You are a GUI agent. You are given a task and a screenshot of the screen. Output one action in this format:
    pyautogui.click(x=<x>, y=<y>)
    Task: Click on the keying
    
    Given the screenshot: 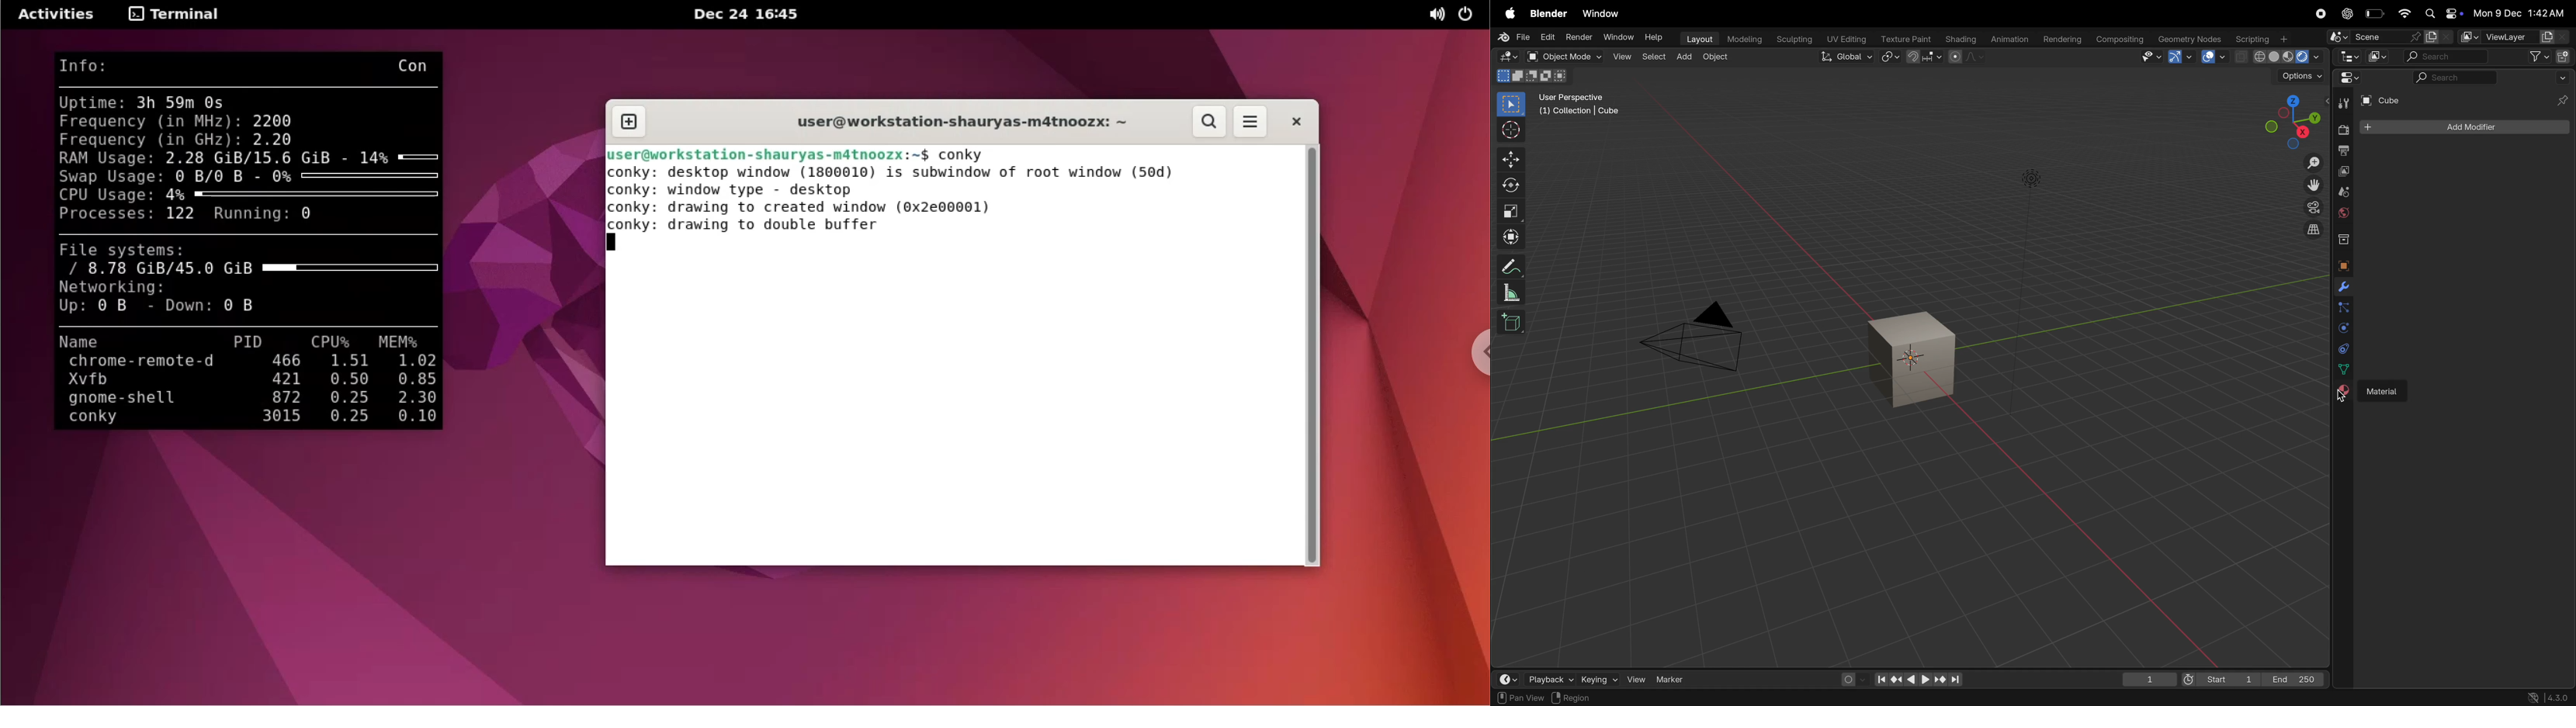 What is the action you would take?
    pyautogui.click(x=1588, y=679)
    